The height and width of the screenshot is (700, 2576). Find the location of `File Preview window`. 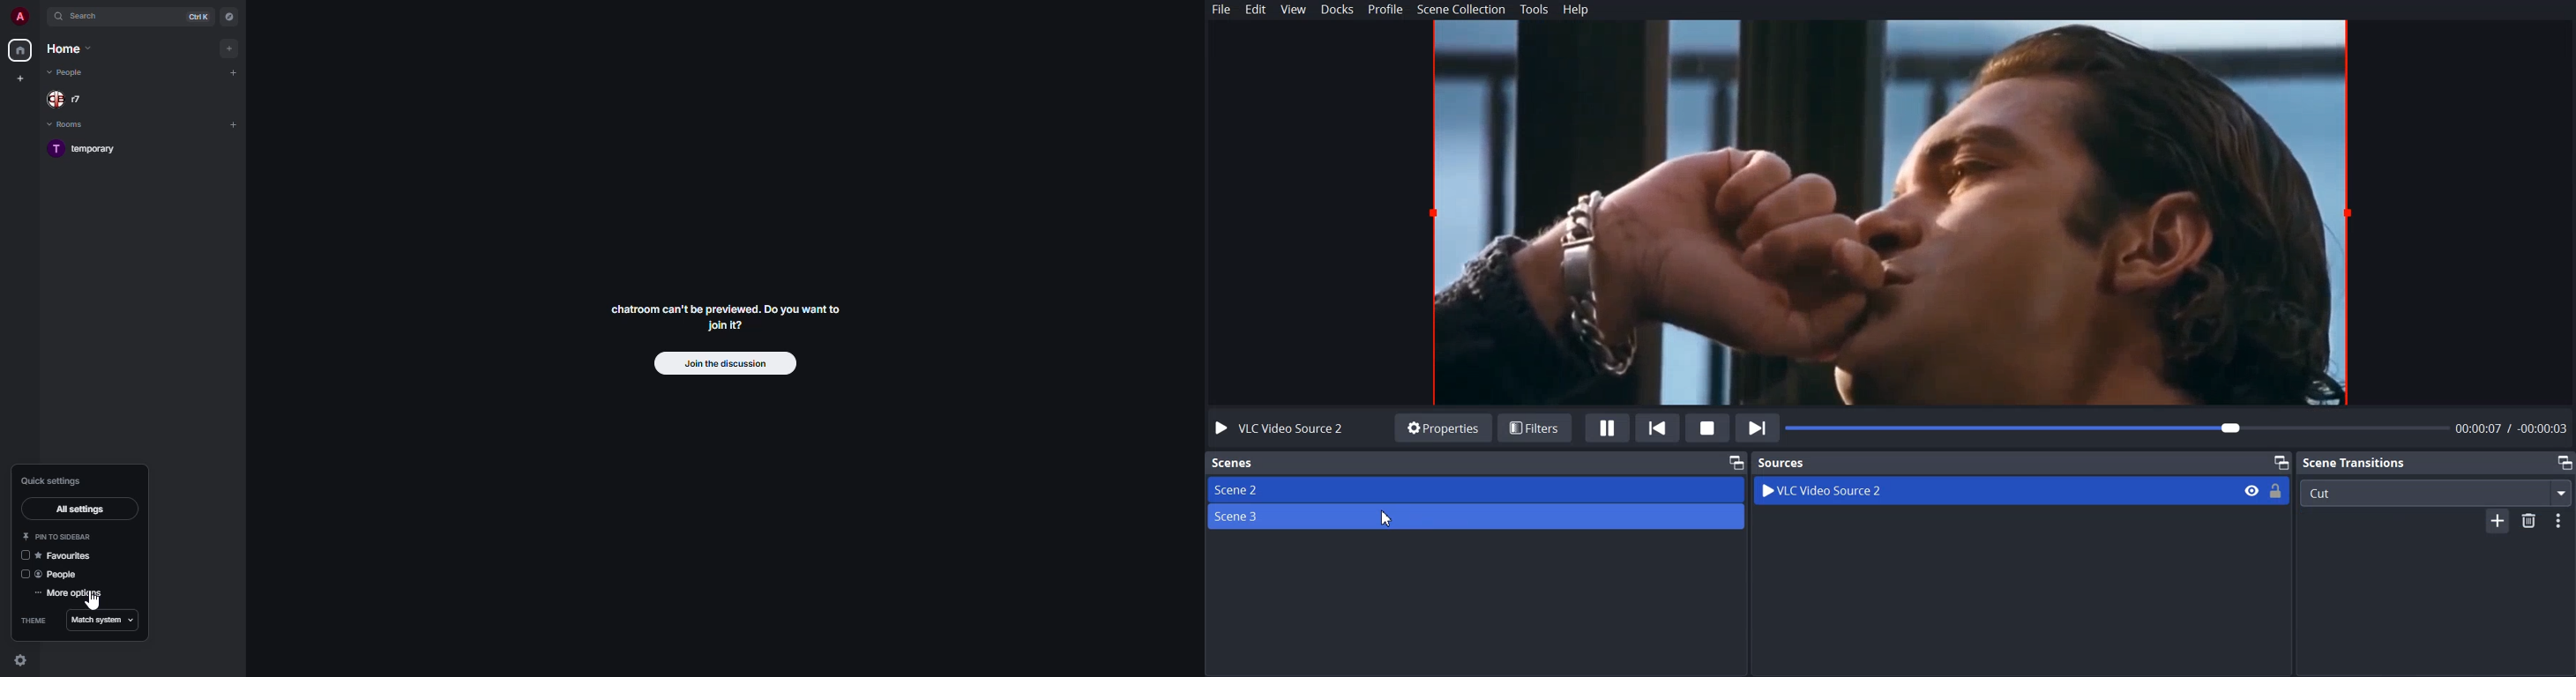

File Preview window is located at coordinates (1898, 213).